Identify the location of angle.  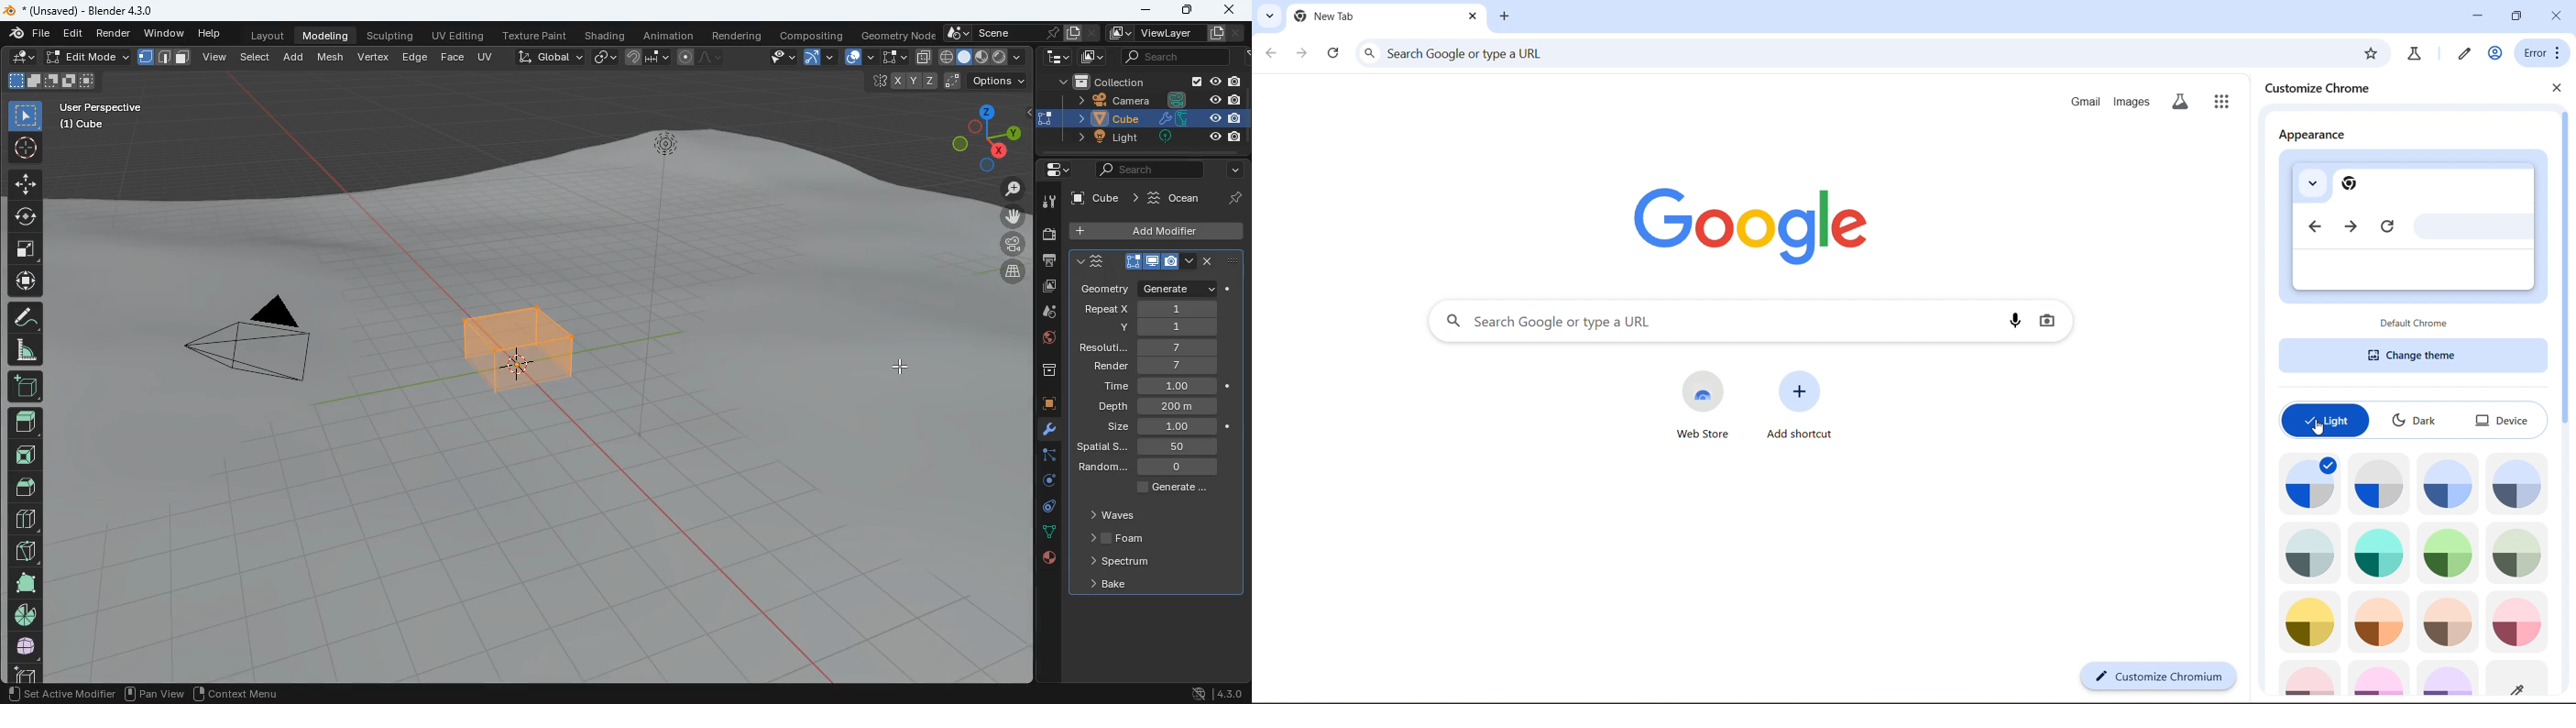
(23, 349).